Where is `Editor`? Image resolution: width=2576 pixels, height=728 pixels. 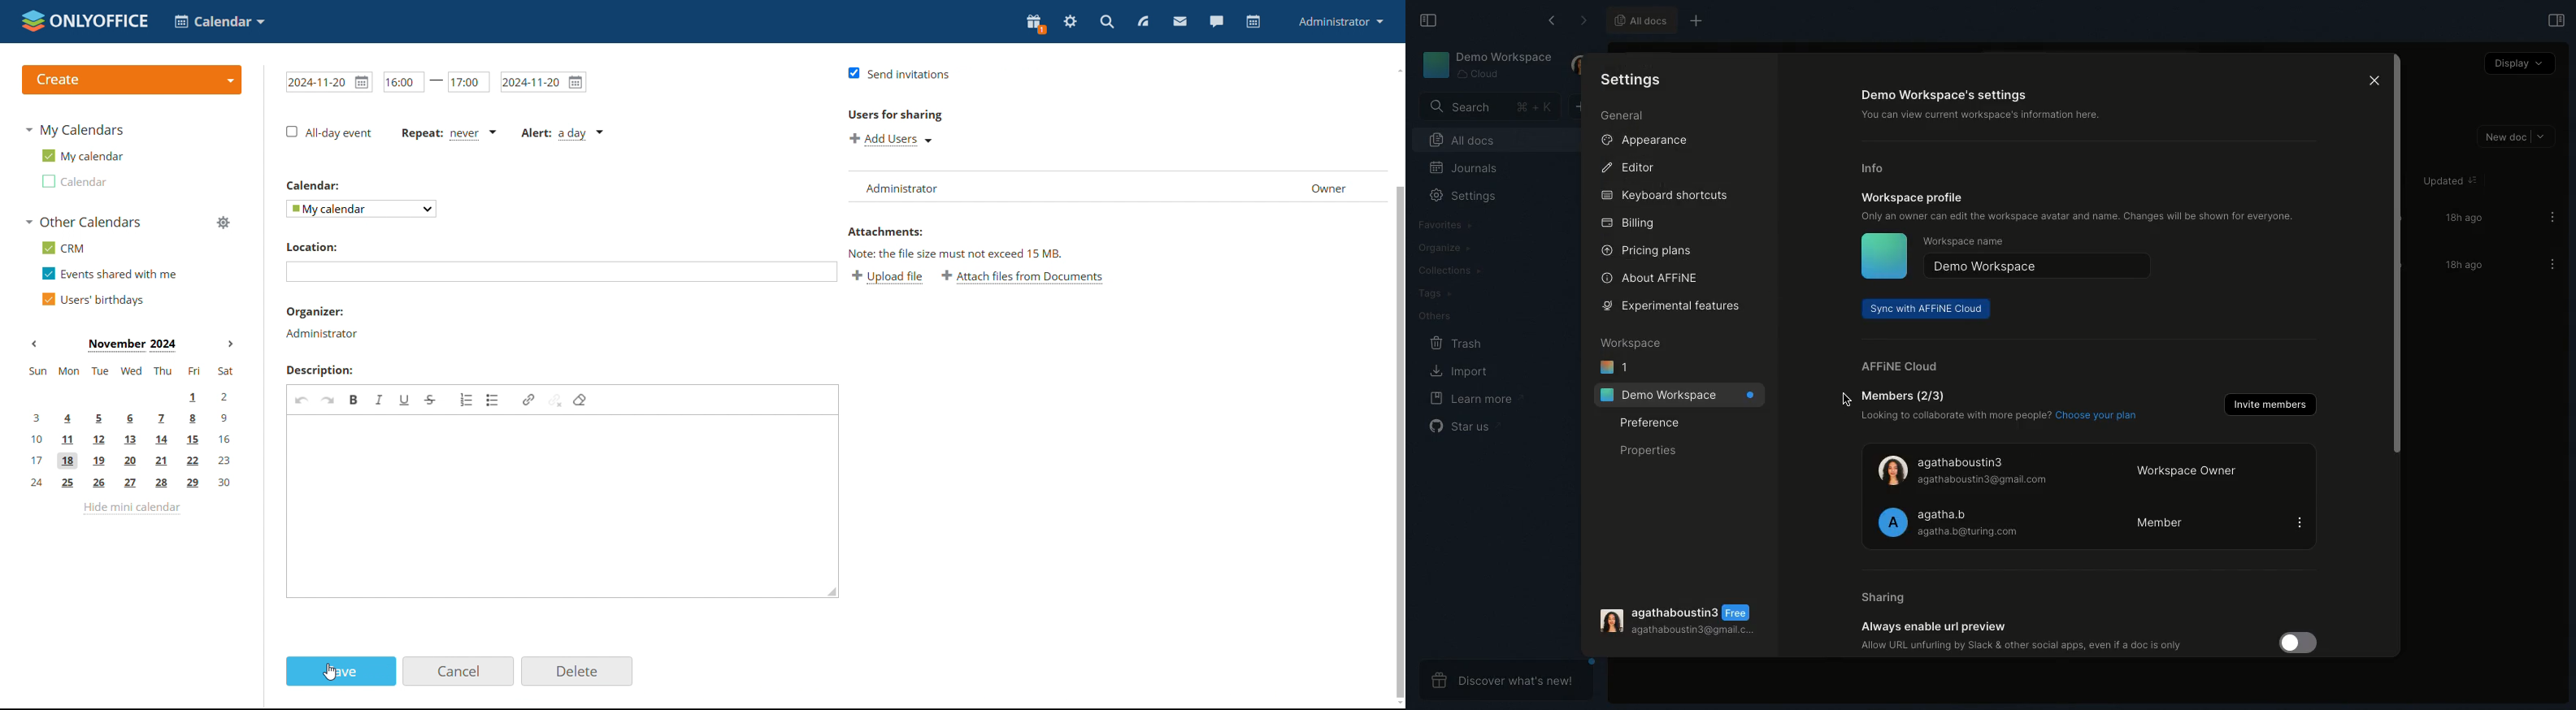
Editor is located at coordinates (1629, 167).